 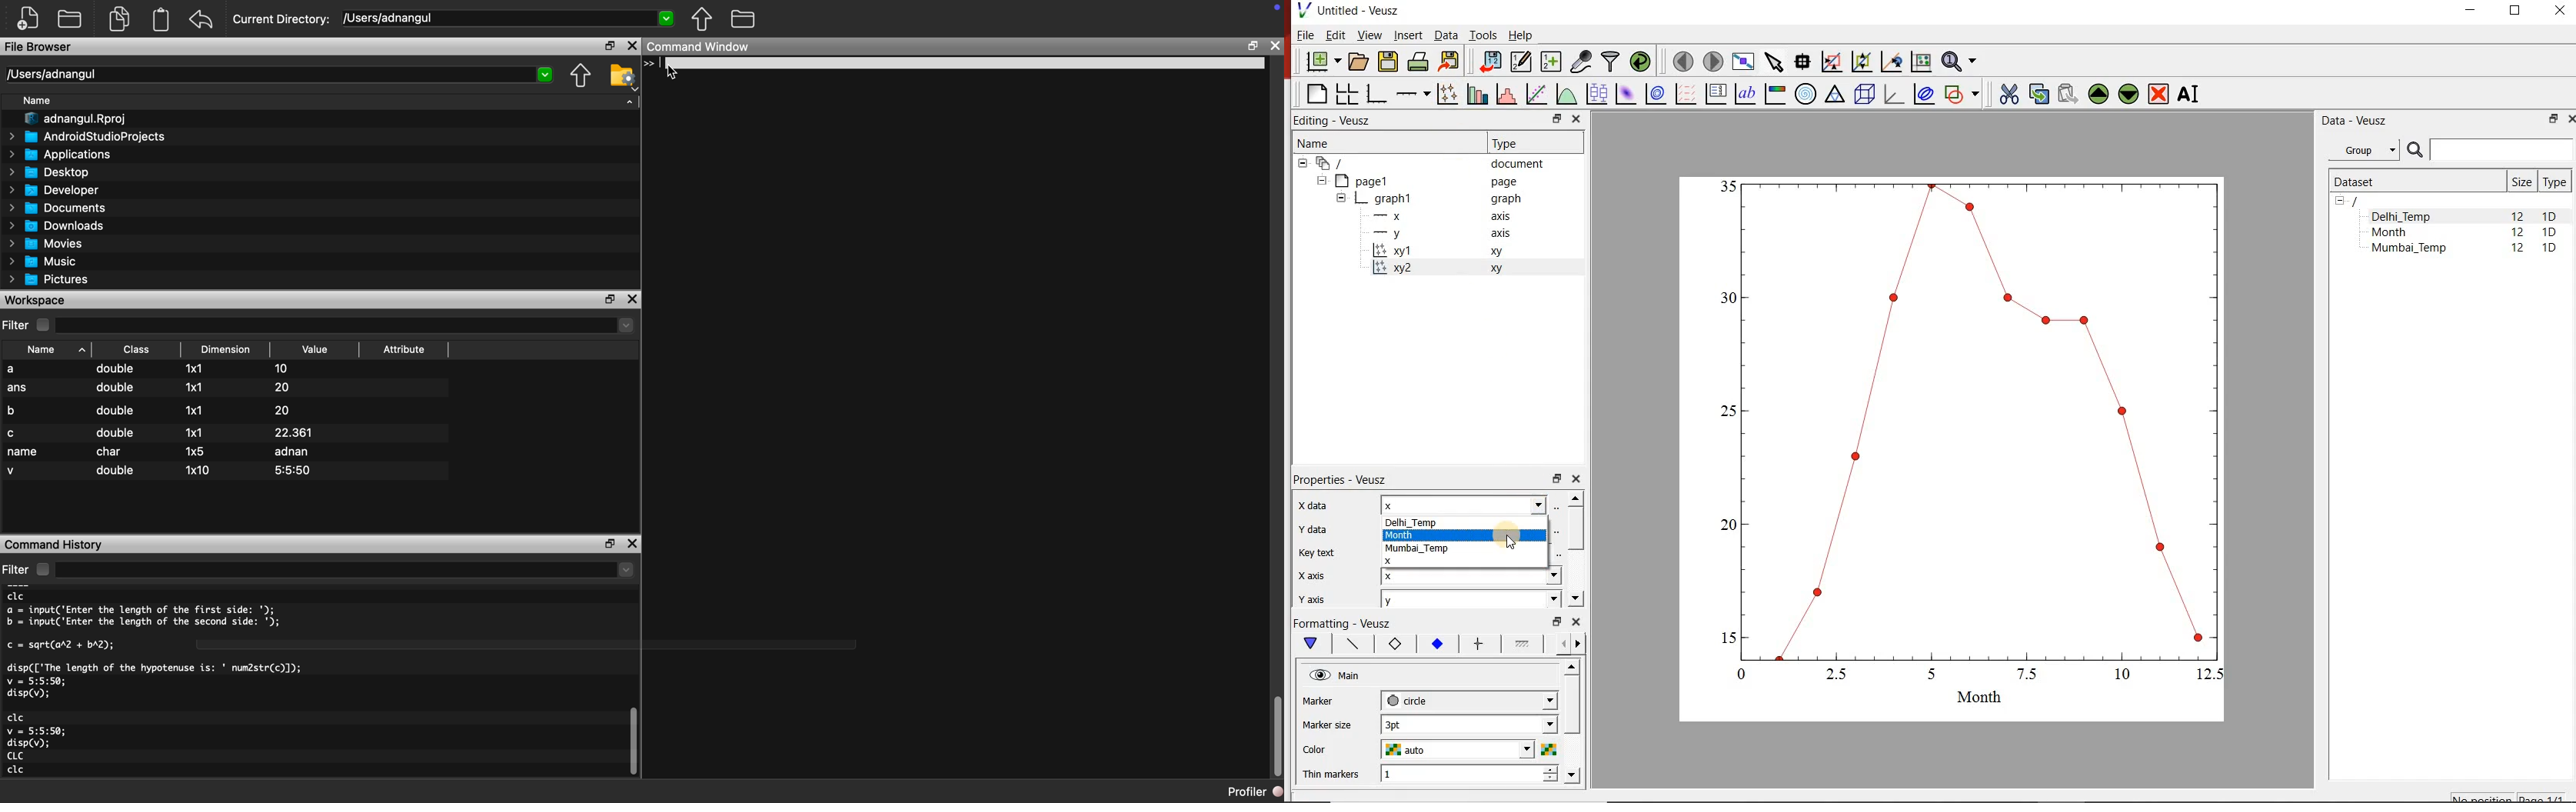 What do you see at coordinates (205, 17) in the screenshot?
I see `Undo` at bounding box center [205, 17].